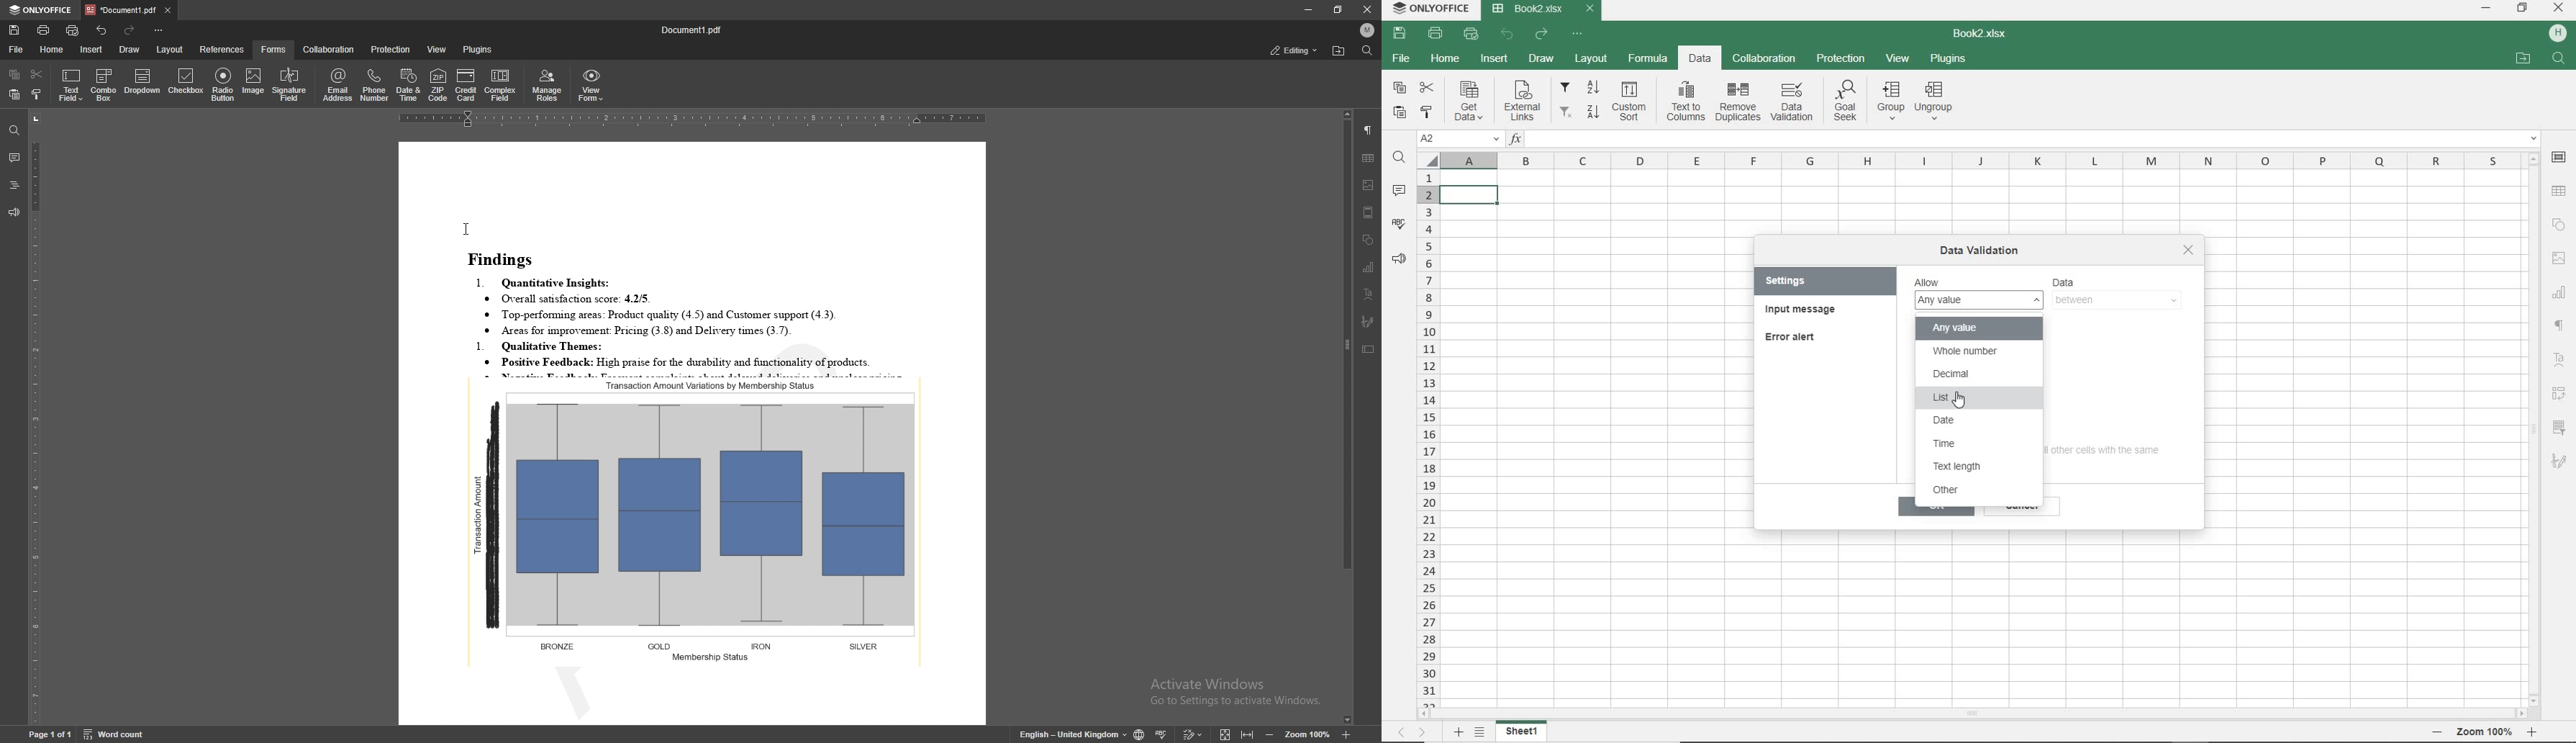  Describe the element at coordinates (2485, 7) in the screenshot. I see `MINIMIZE` at that location.